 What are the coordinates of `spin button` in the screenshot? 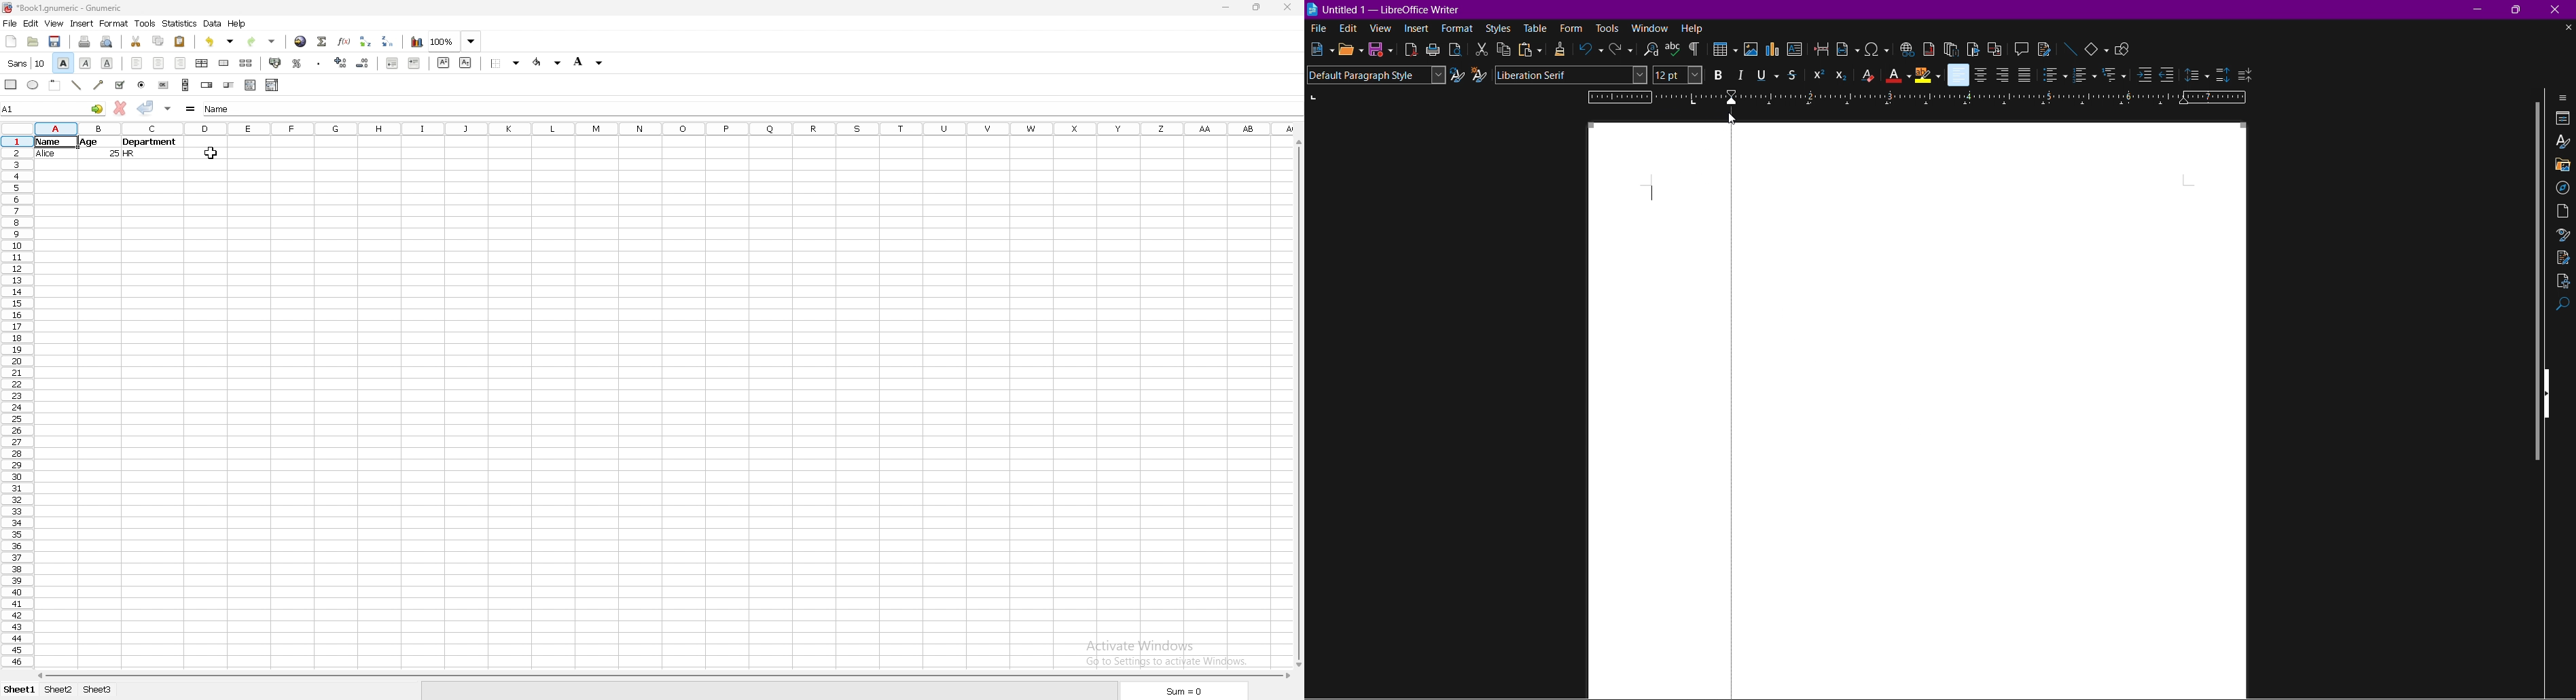 It's located at (207, 86).